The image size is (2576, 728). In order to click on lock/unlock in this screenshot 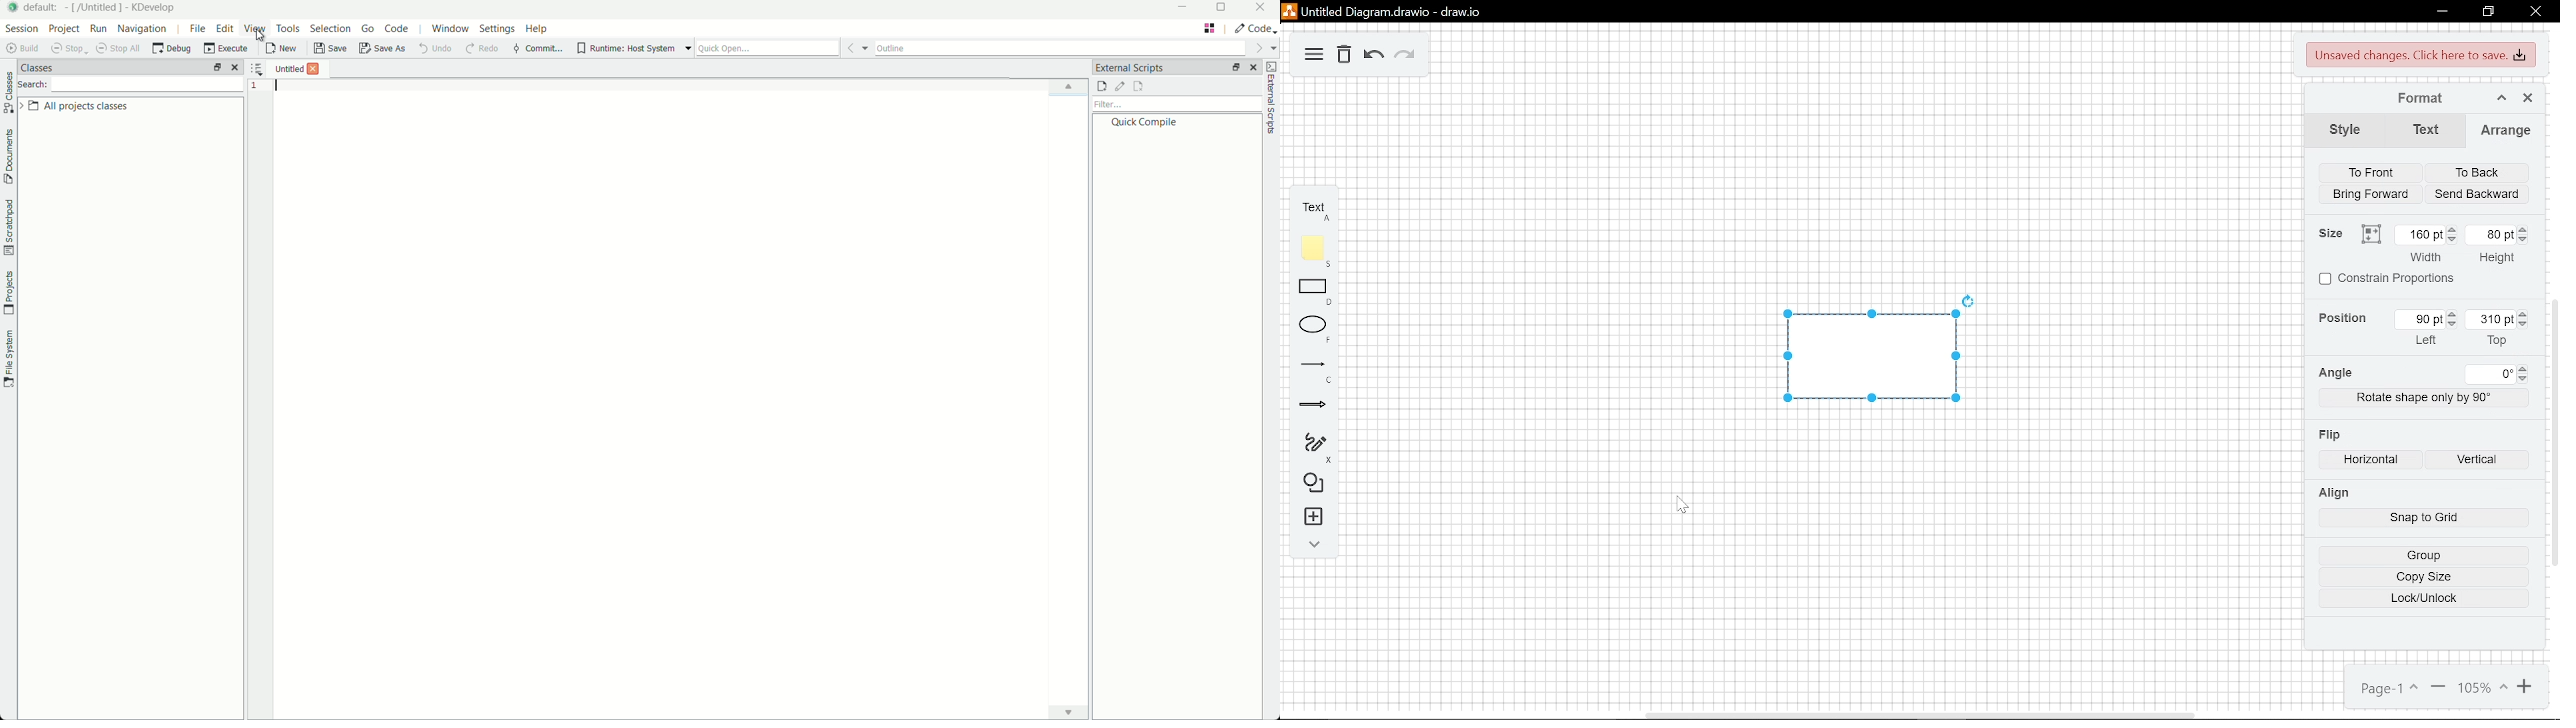, I will do `click(2423, 599)`.